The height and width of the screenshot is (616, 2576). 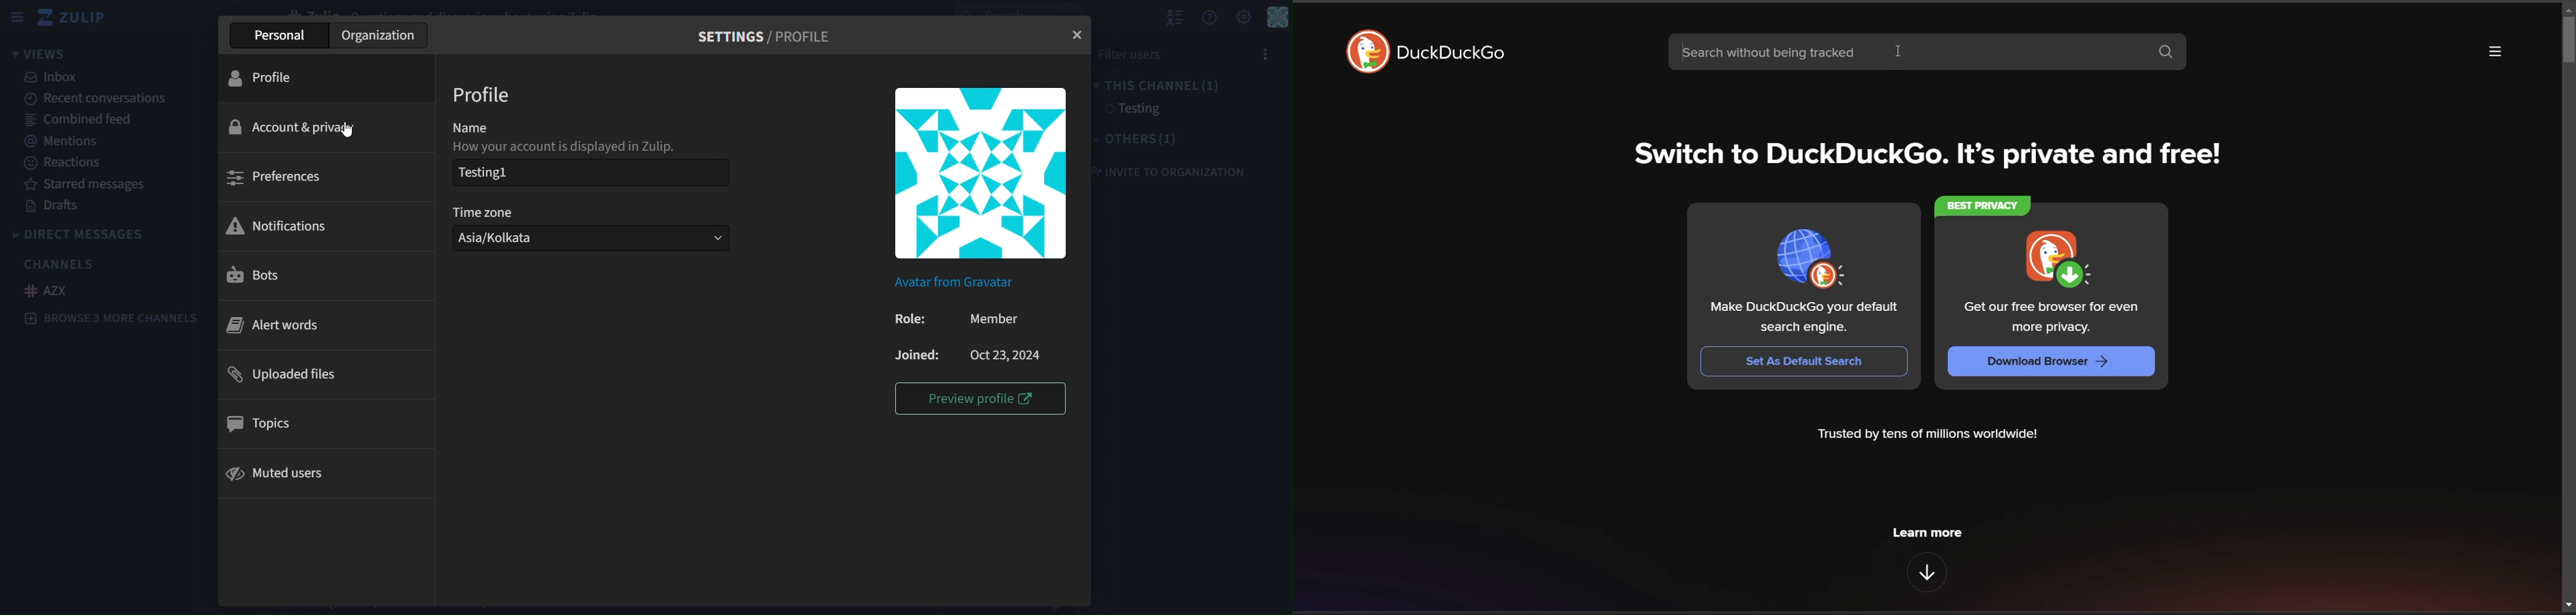 What do you see at coordinates (100, 183) in the screenshot?
I see `starred messages` at bounding box center [100, 183].